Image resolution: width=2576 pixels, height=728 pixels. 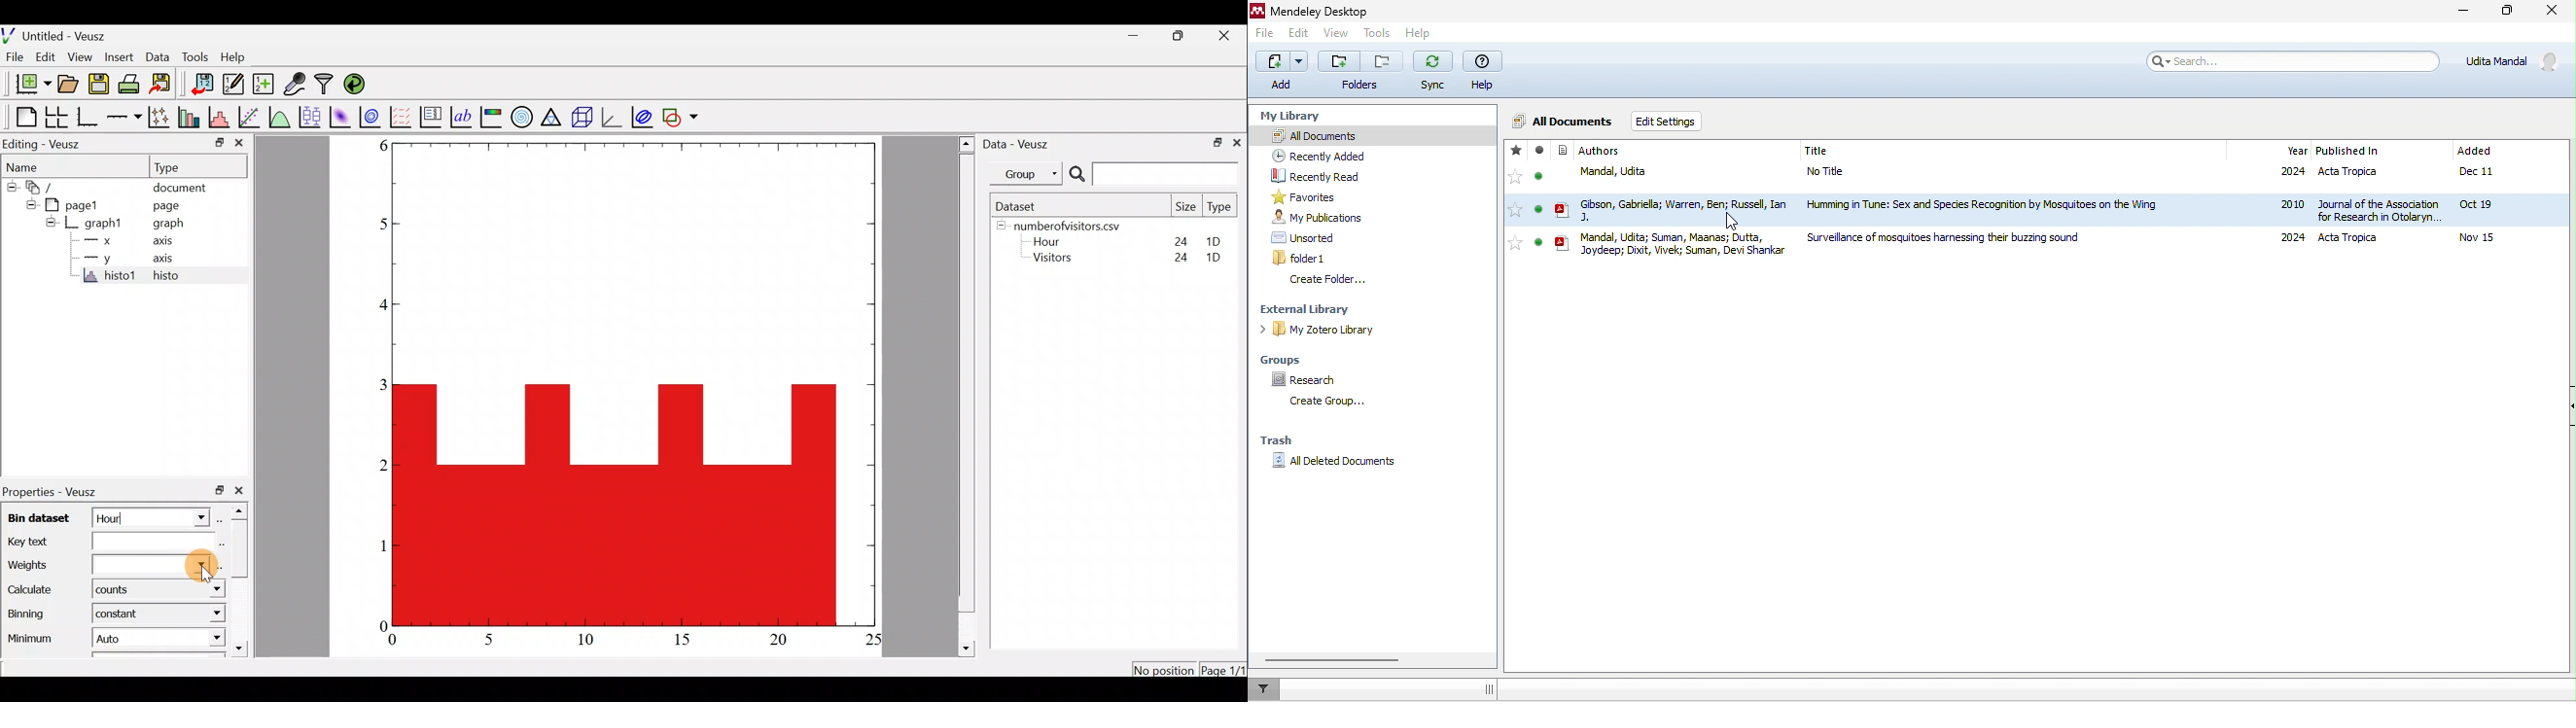 What do you see at coordinates (1266, 35) in the screenshot?
I see `file` at bounding box center [1266, 35].